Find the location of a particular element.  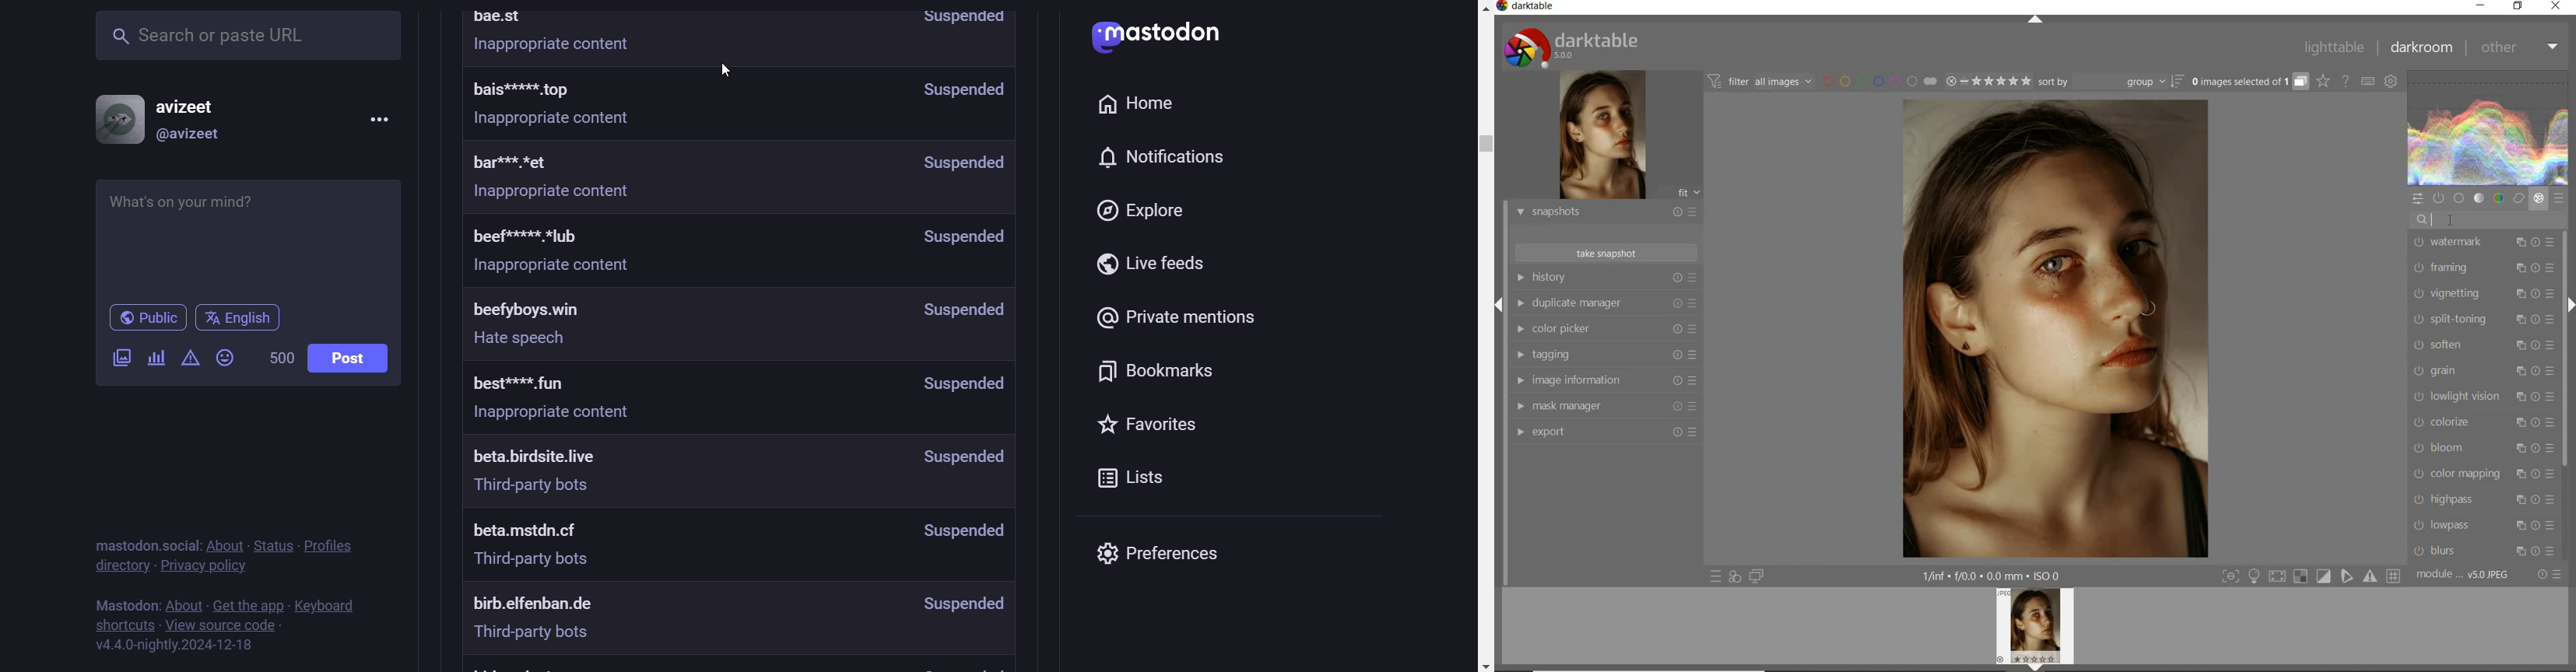

take snapshots is located at coordinates (1607, 253).